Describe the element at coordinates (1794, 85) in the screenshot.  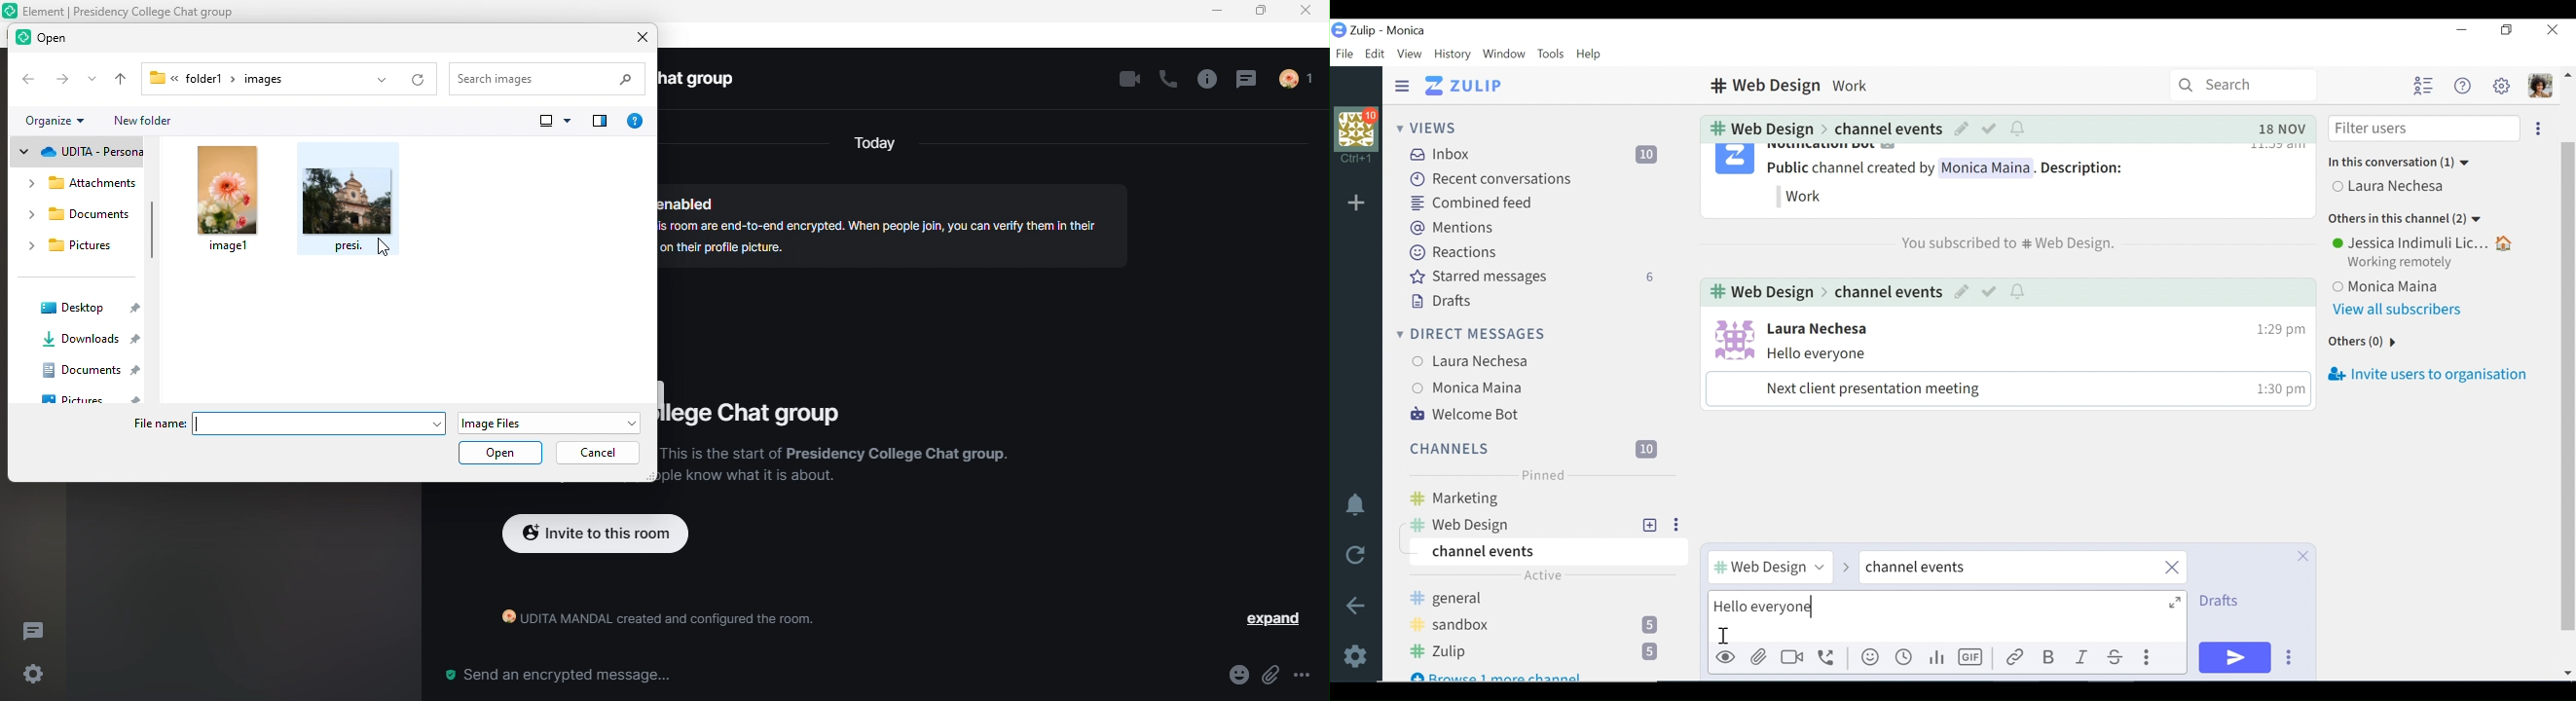
I see `web design Channel description` at that location.